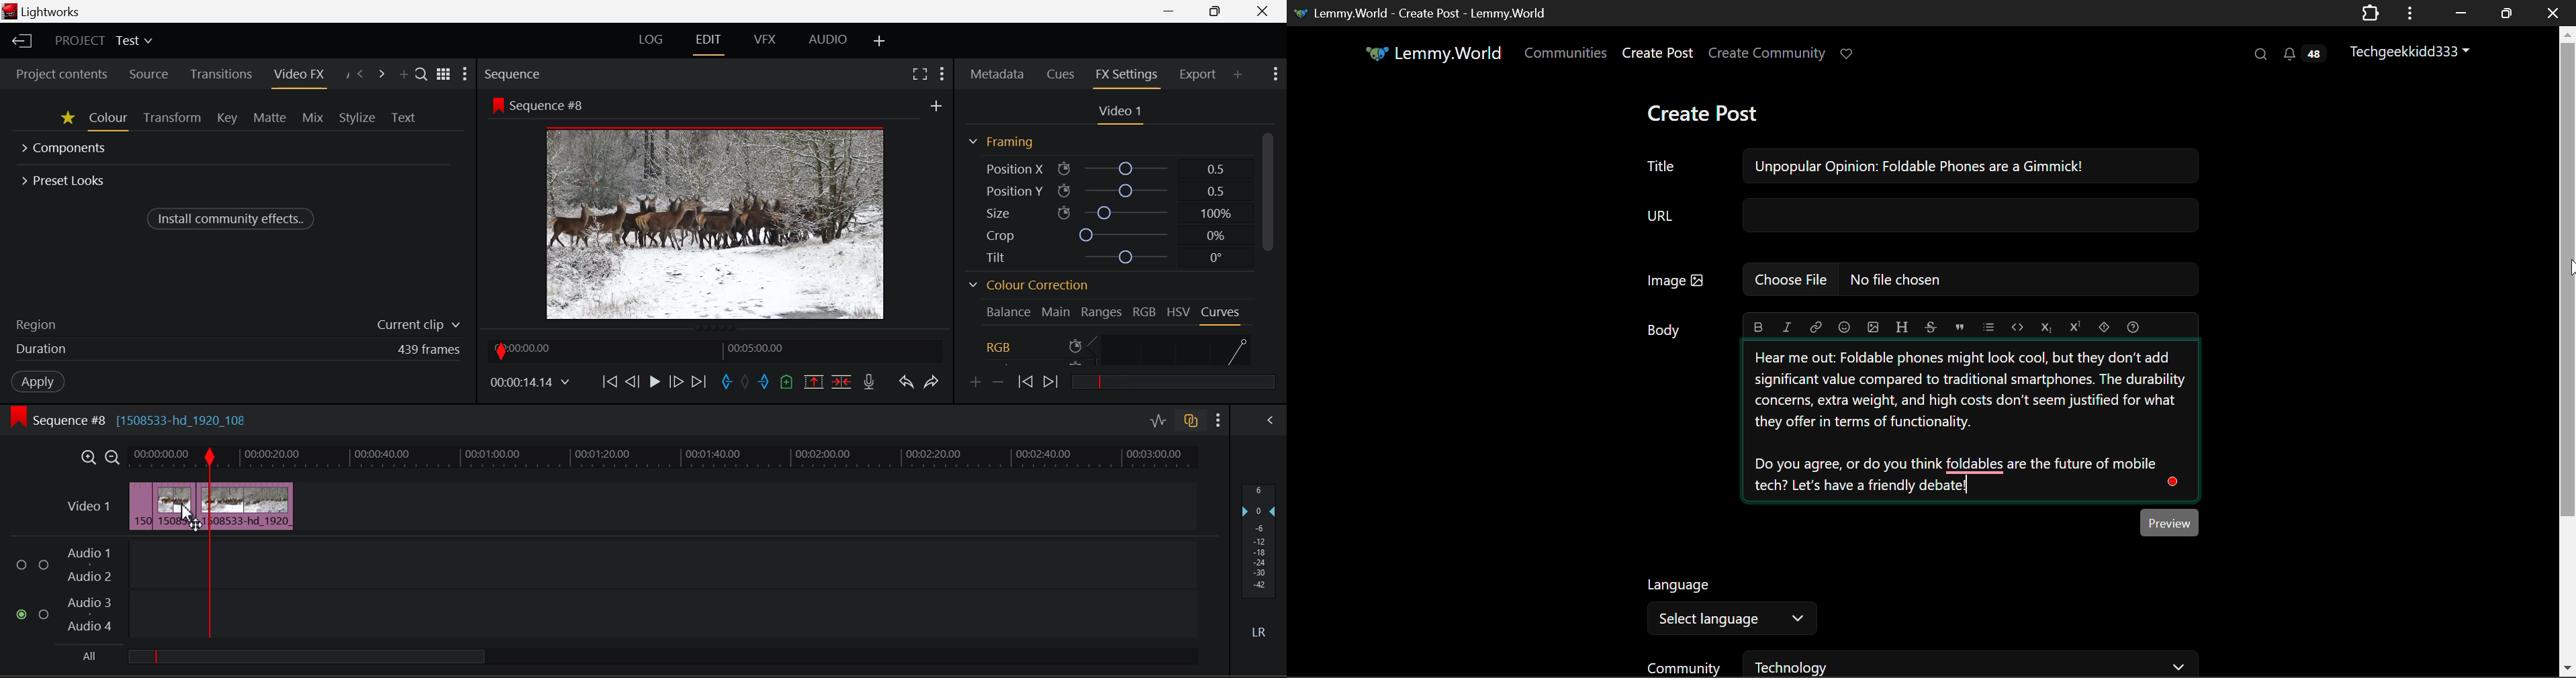  Describe the element at coordinates (611, 588) in the screenshot. I see `Audio Level` at that location.